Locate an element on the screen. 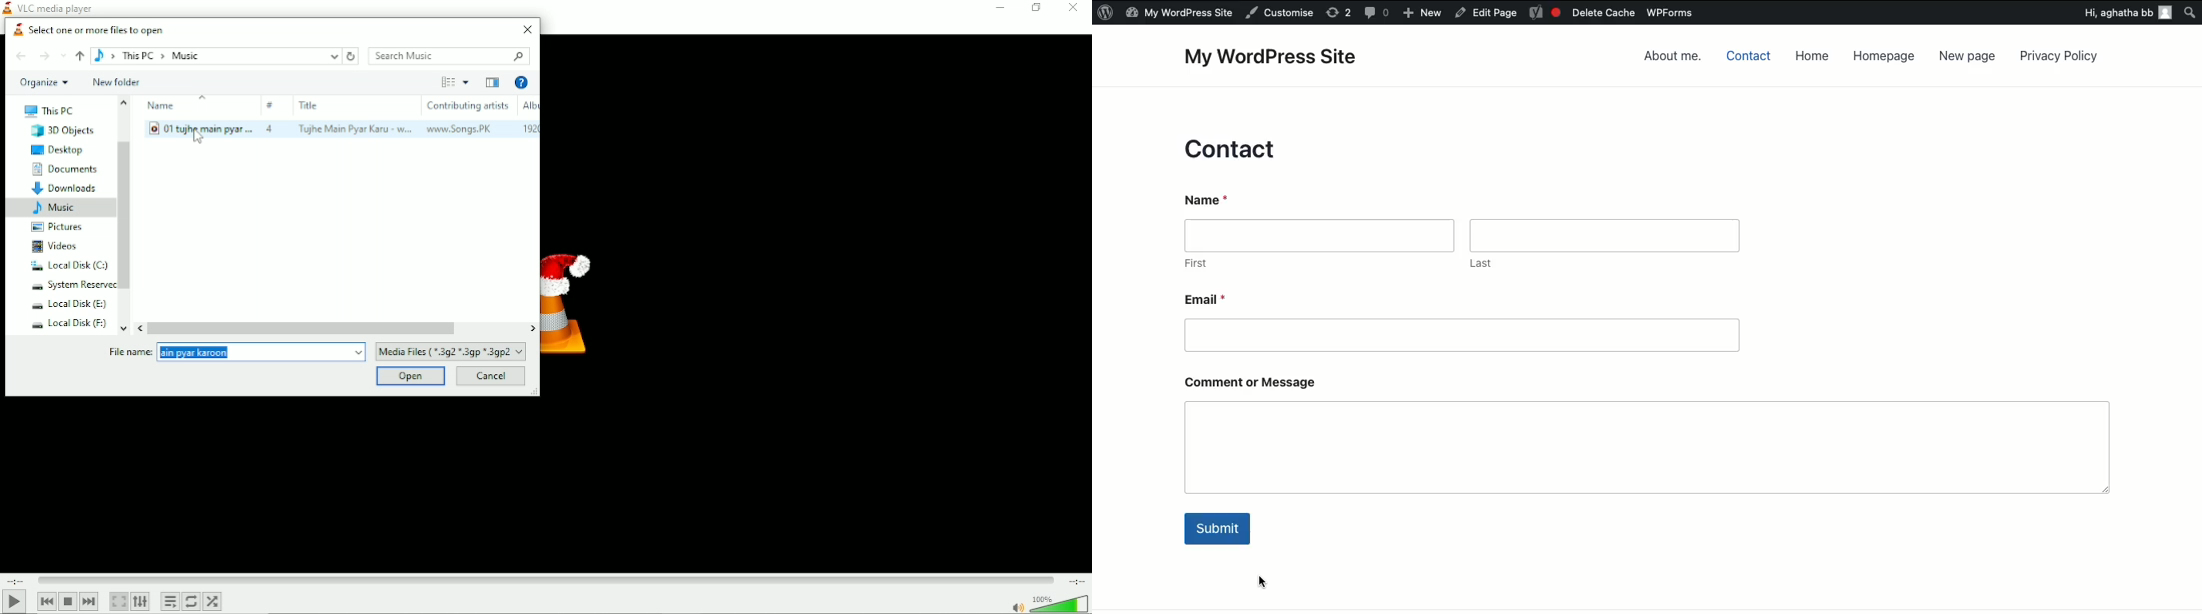 The height and width of the screenshot is (616, 2212). Contact is located at coordinates (1752, 56).